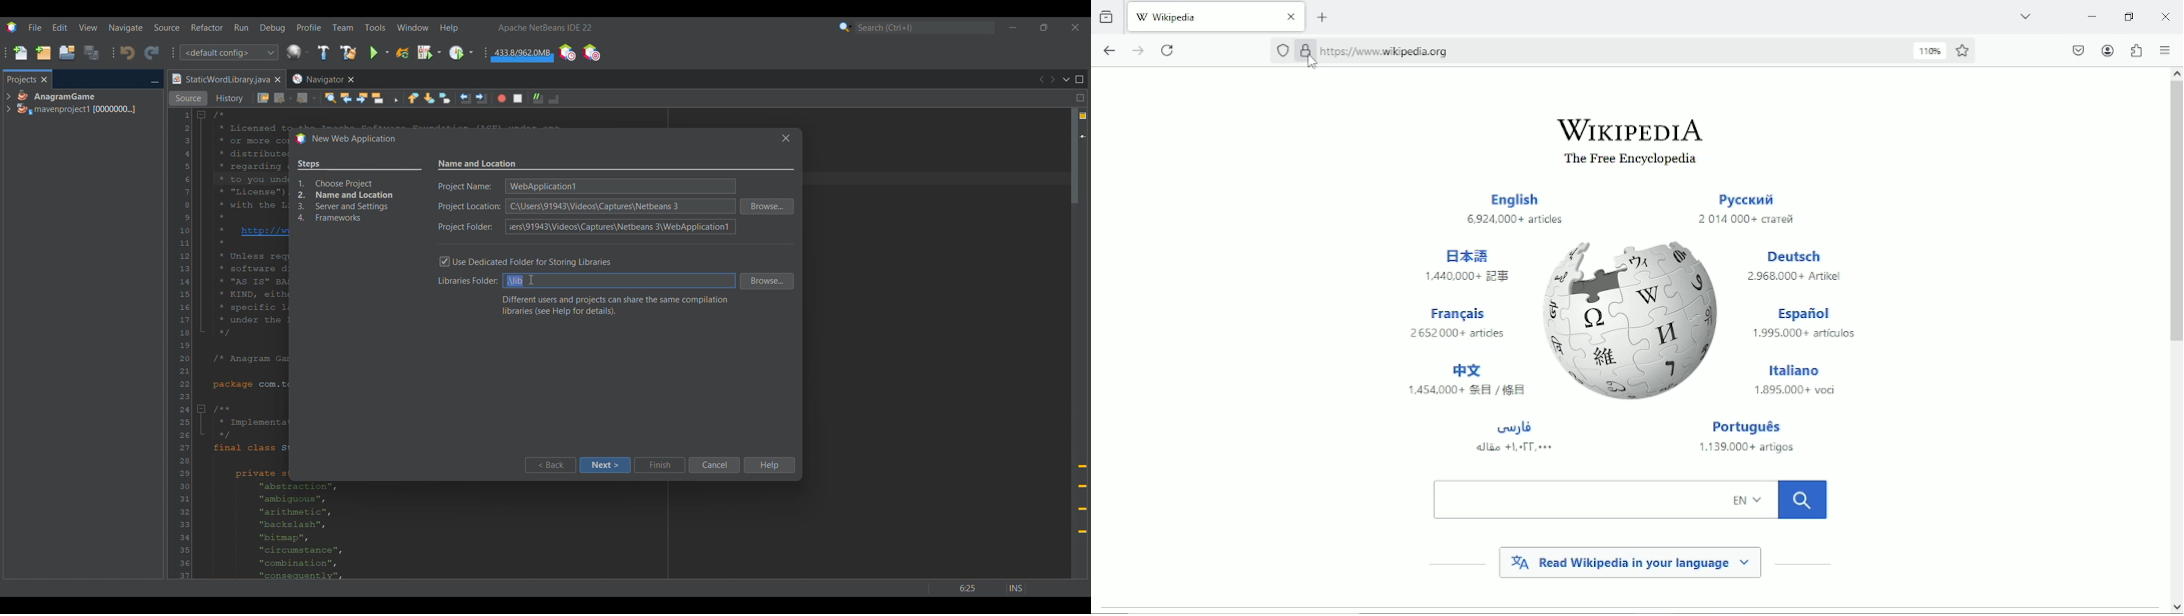 This screenshot has width=2184, height=616. I want to click on Refactor menu, so click(207, 27).